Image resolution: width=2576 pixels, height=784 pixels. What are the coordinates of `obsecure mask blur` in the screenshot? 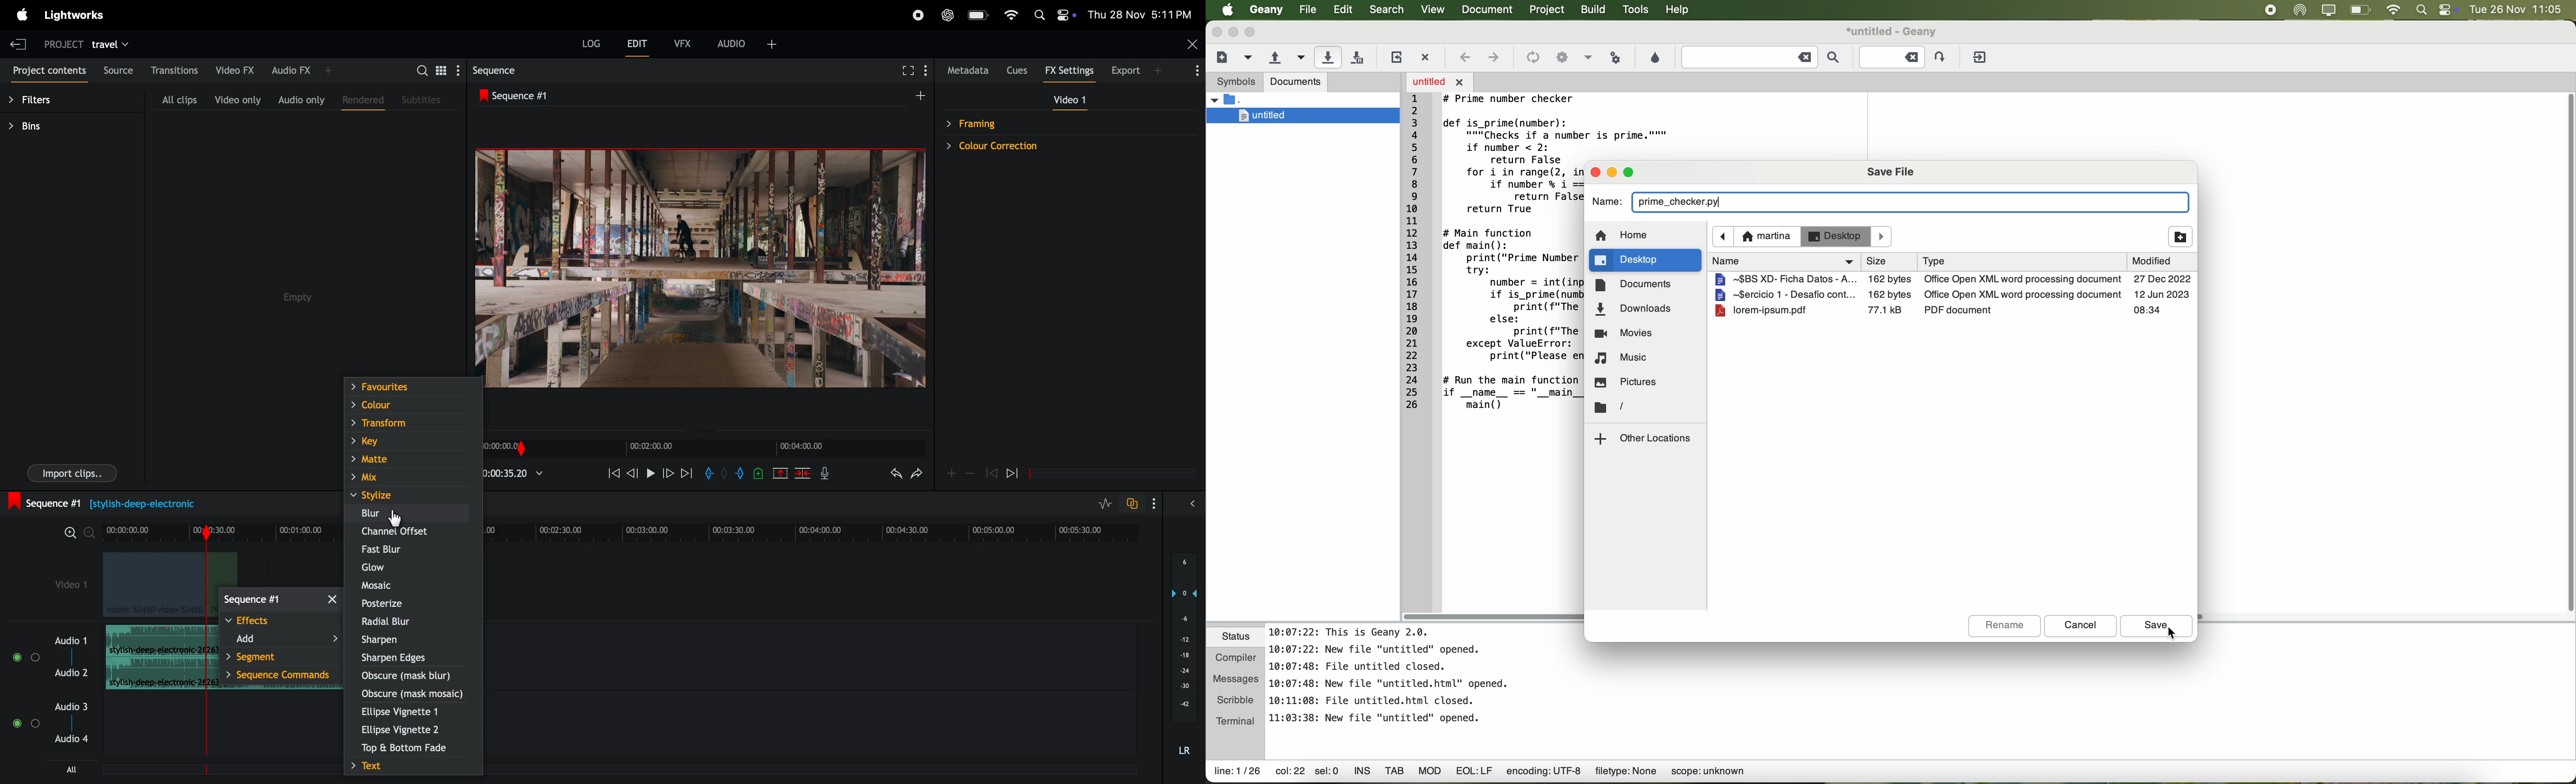 It's located at (415, 676).